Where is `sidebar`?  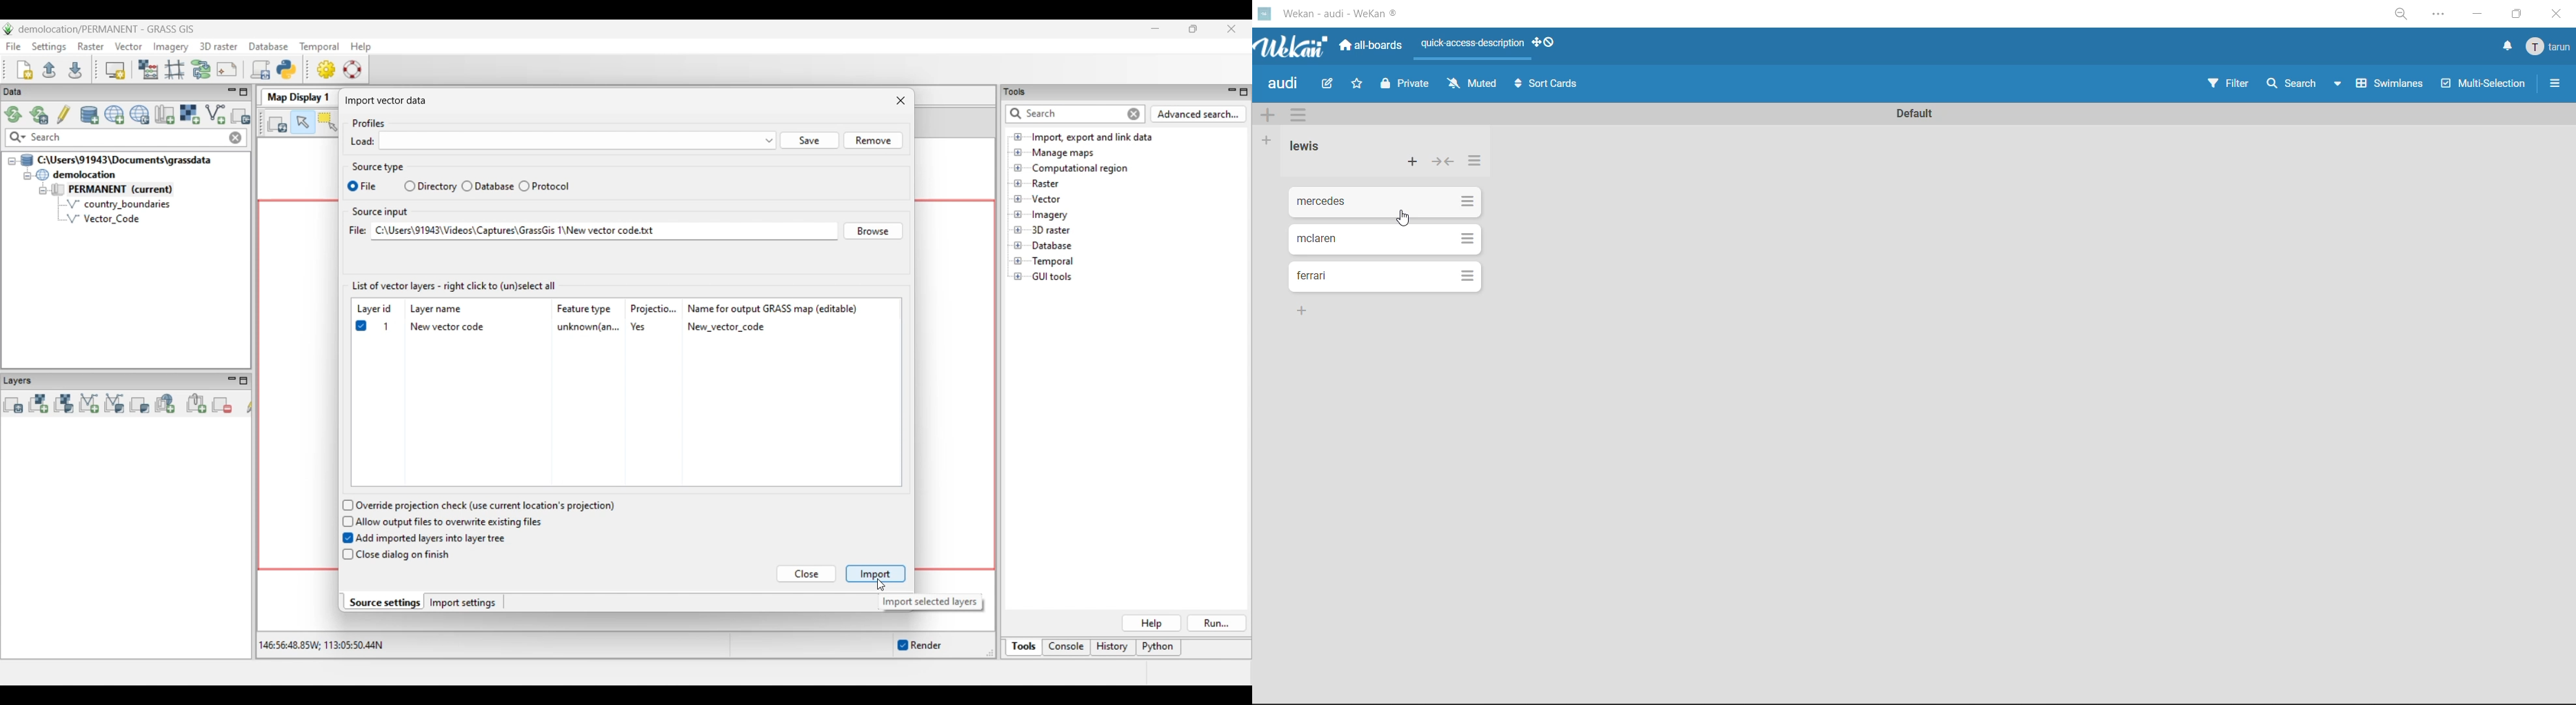
sidebar is located at coordinates (2555, 83).